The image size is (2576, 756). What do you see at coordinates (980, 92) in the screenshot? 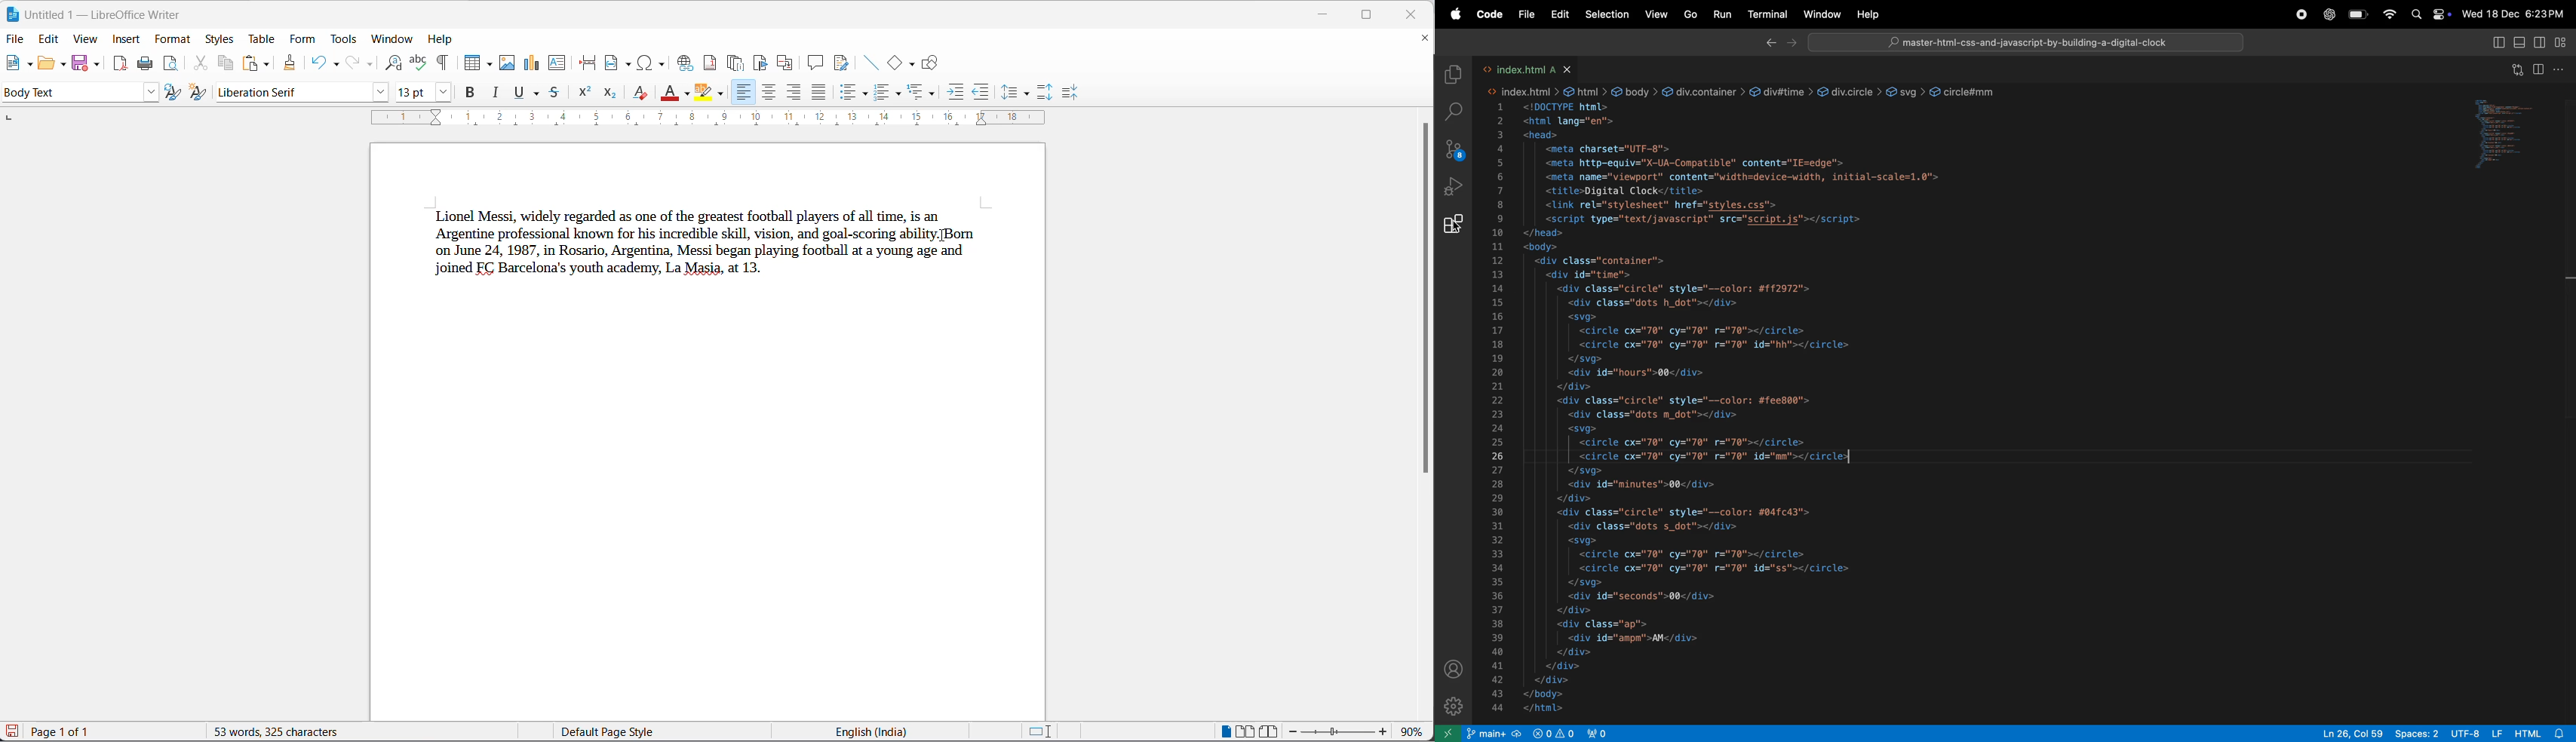
I see `decrease indent` at bounding box center [980, 92].